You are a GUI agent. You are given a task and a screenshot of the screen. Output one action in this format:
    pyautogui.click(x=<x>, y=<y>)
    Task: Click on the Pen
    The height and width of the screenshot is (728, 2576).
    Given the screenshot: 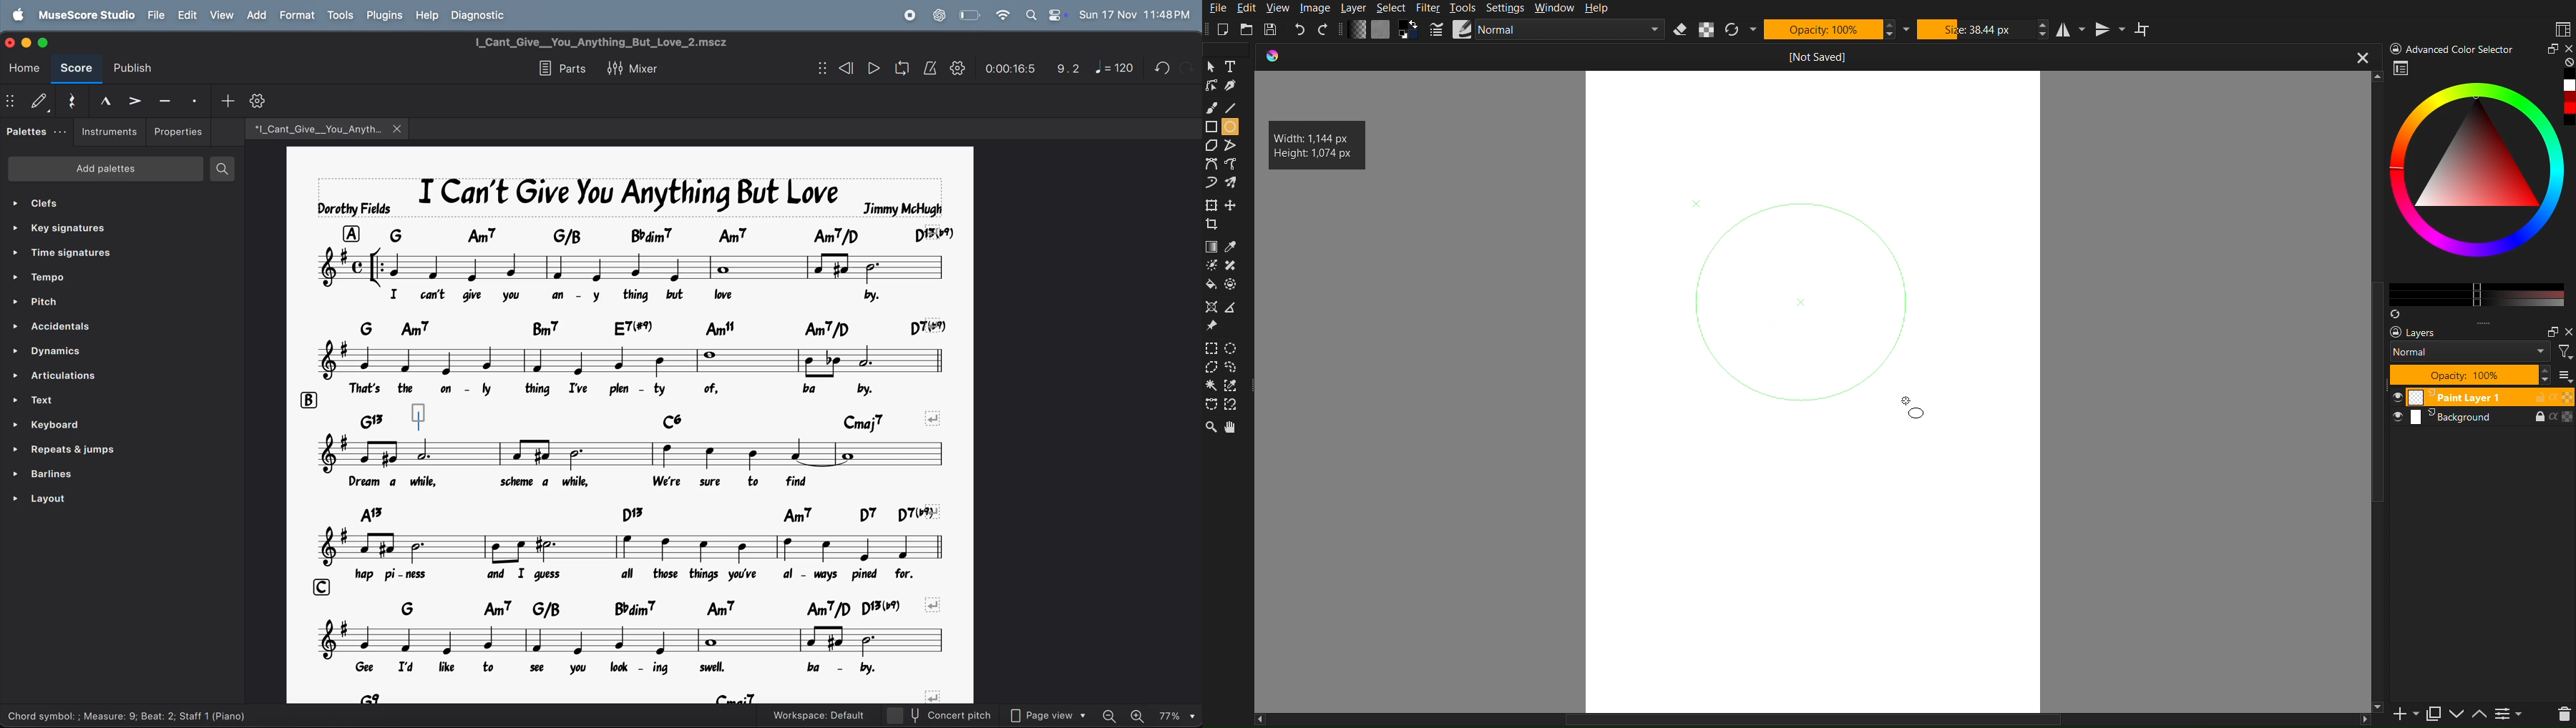 What is the action you would take?
    pyautogui.click(x=1234, y=87)
    